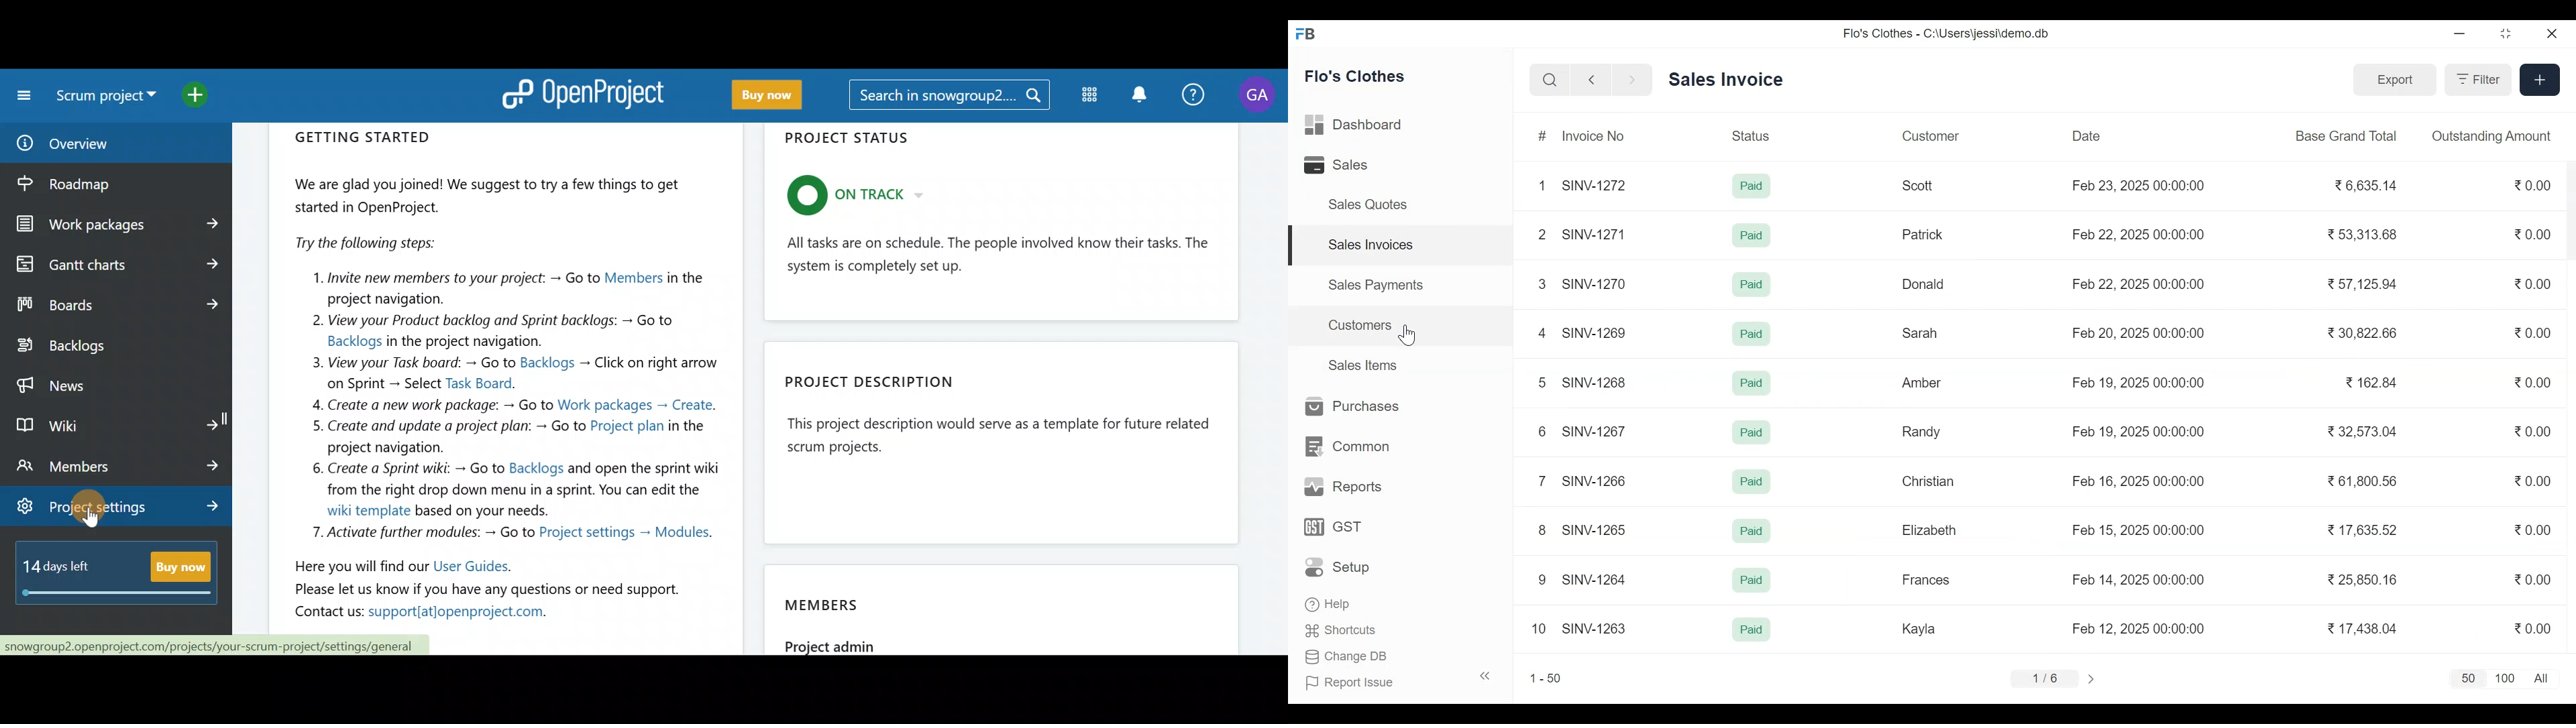 Image resolution: width=2576 pixels, height=728 pixels. Describe the element at coordinates (1752, 581) in the screenshot. I see `Paid` at that location.